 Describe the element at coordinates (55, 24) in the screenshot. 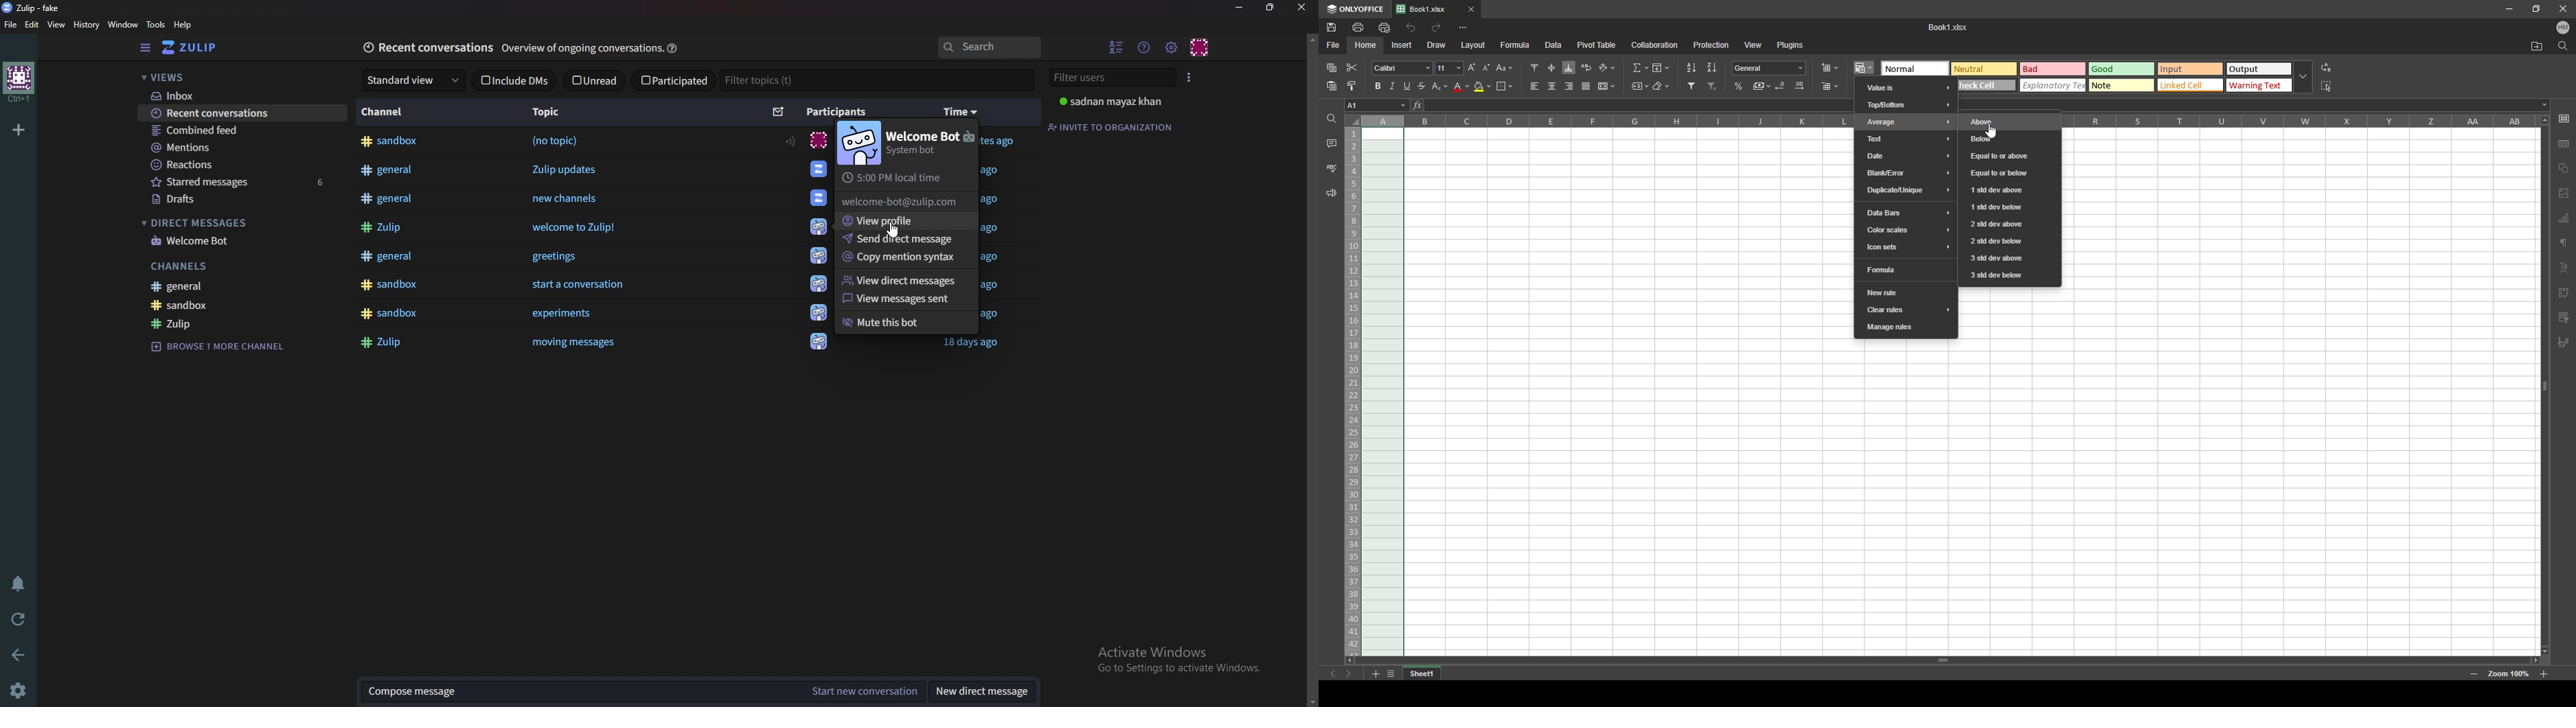

I see `View` at that location.